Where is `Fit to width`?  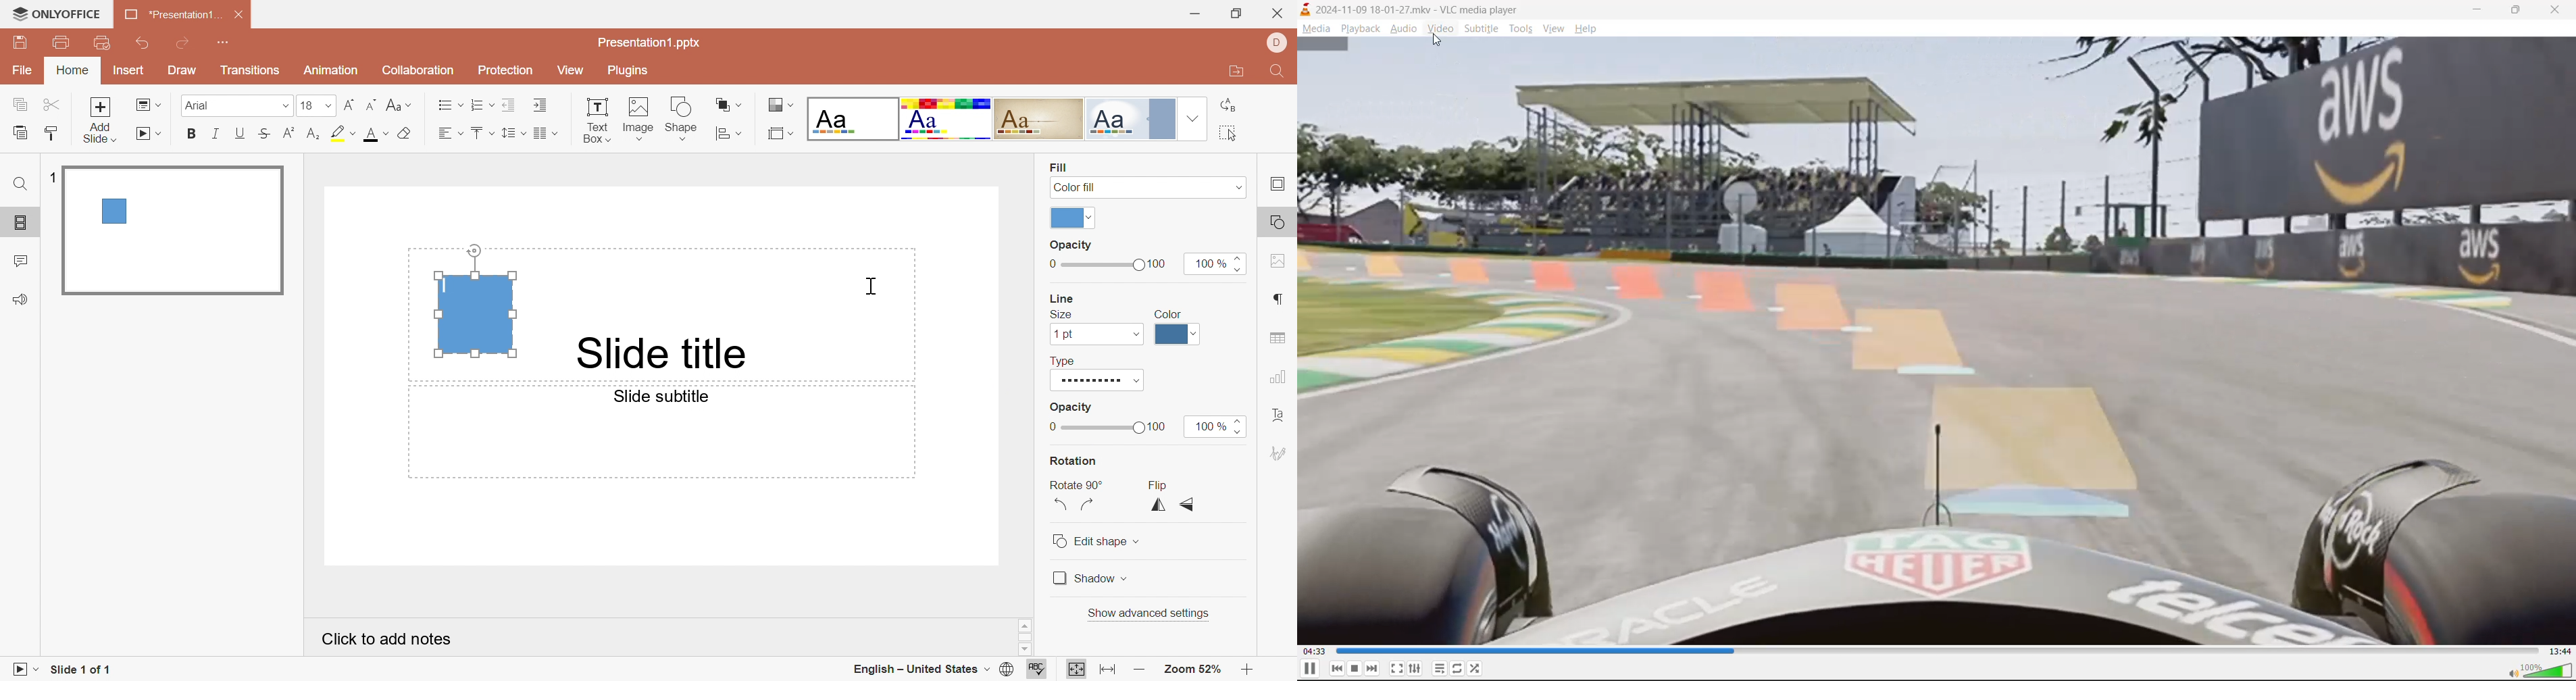
Fit to width is located at coordinates (1105, 670).